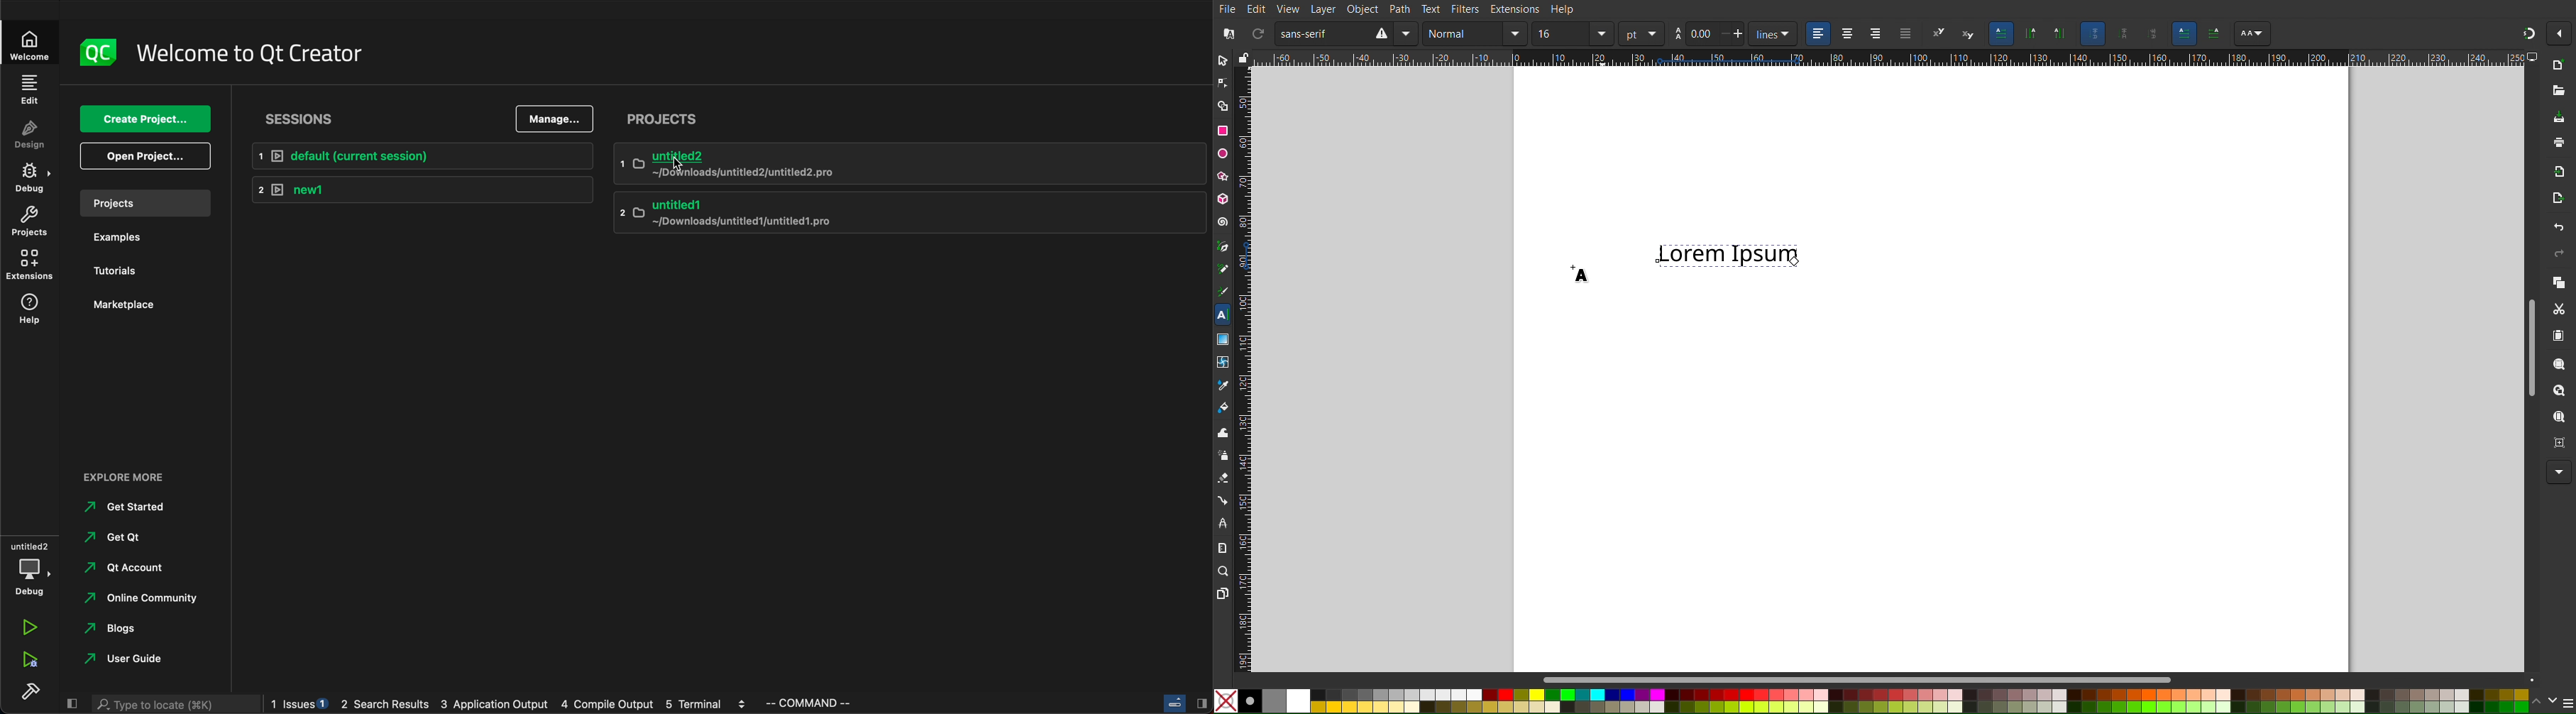 Image resolution: width=2576 pixels, height=728 pixels. I want to click on increase/decrease, so click(1732, 34).